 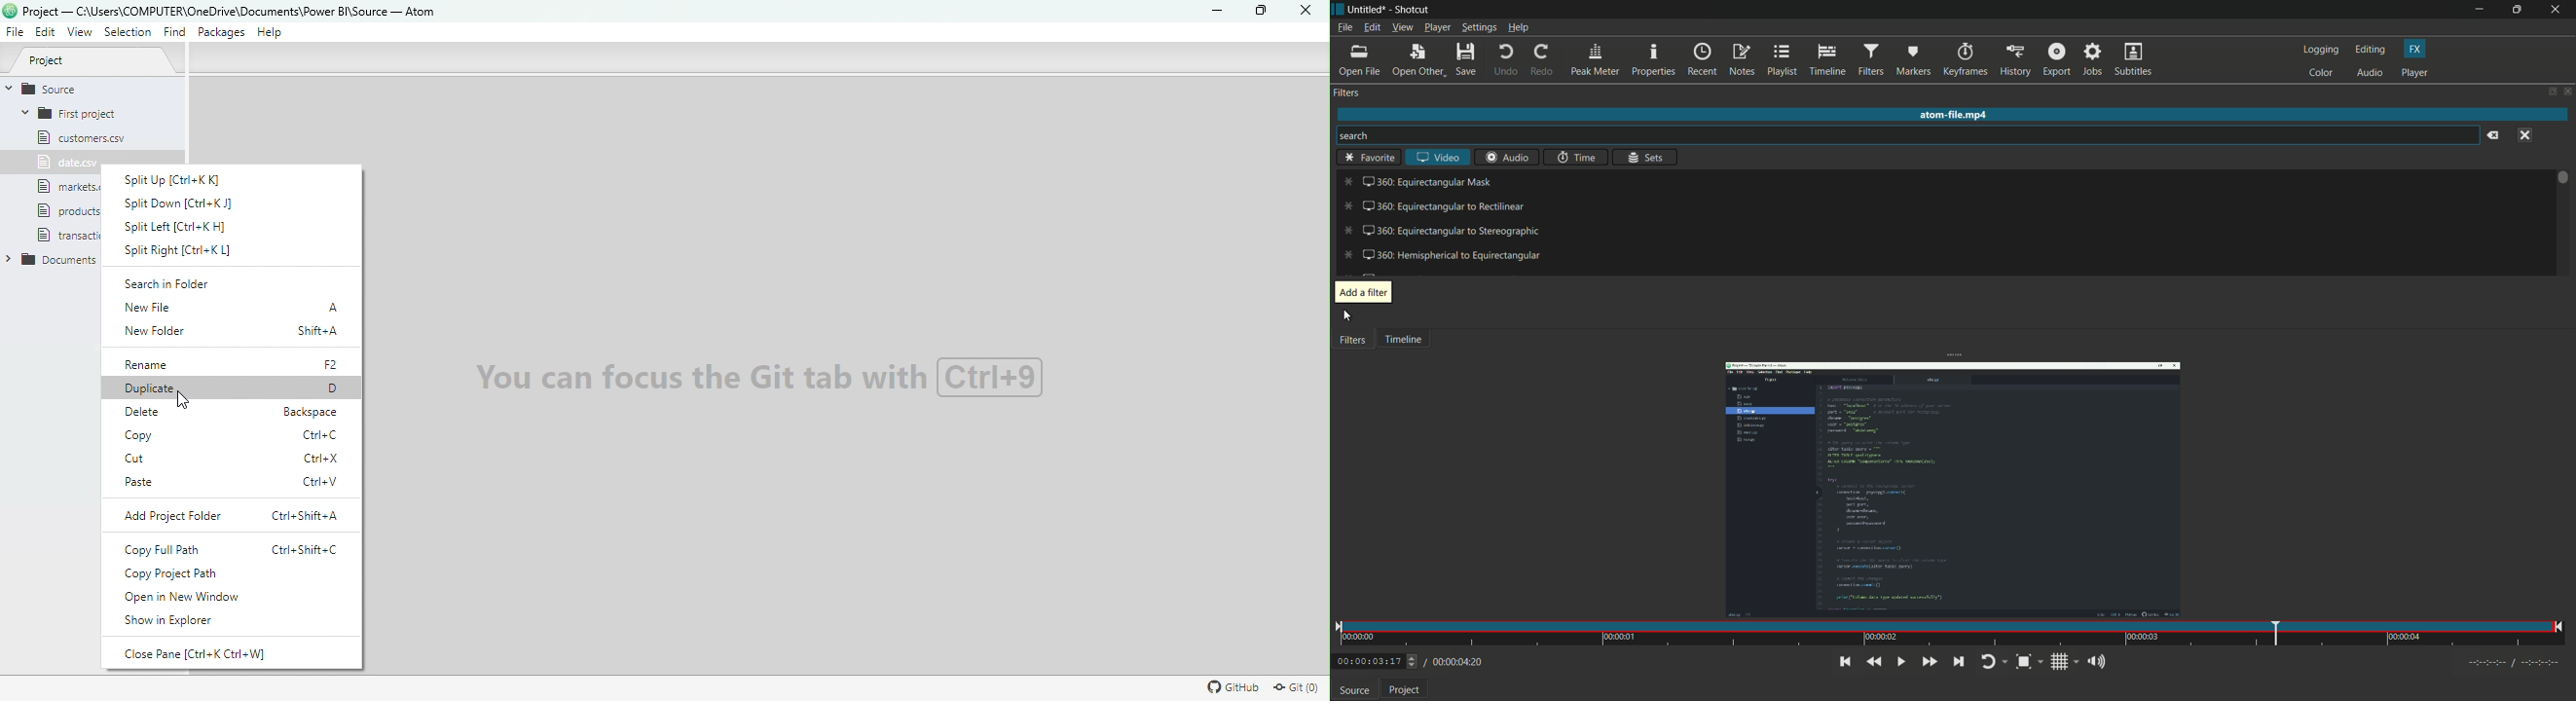 I want to click on cursor, so click(x=1347, y=315).